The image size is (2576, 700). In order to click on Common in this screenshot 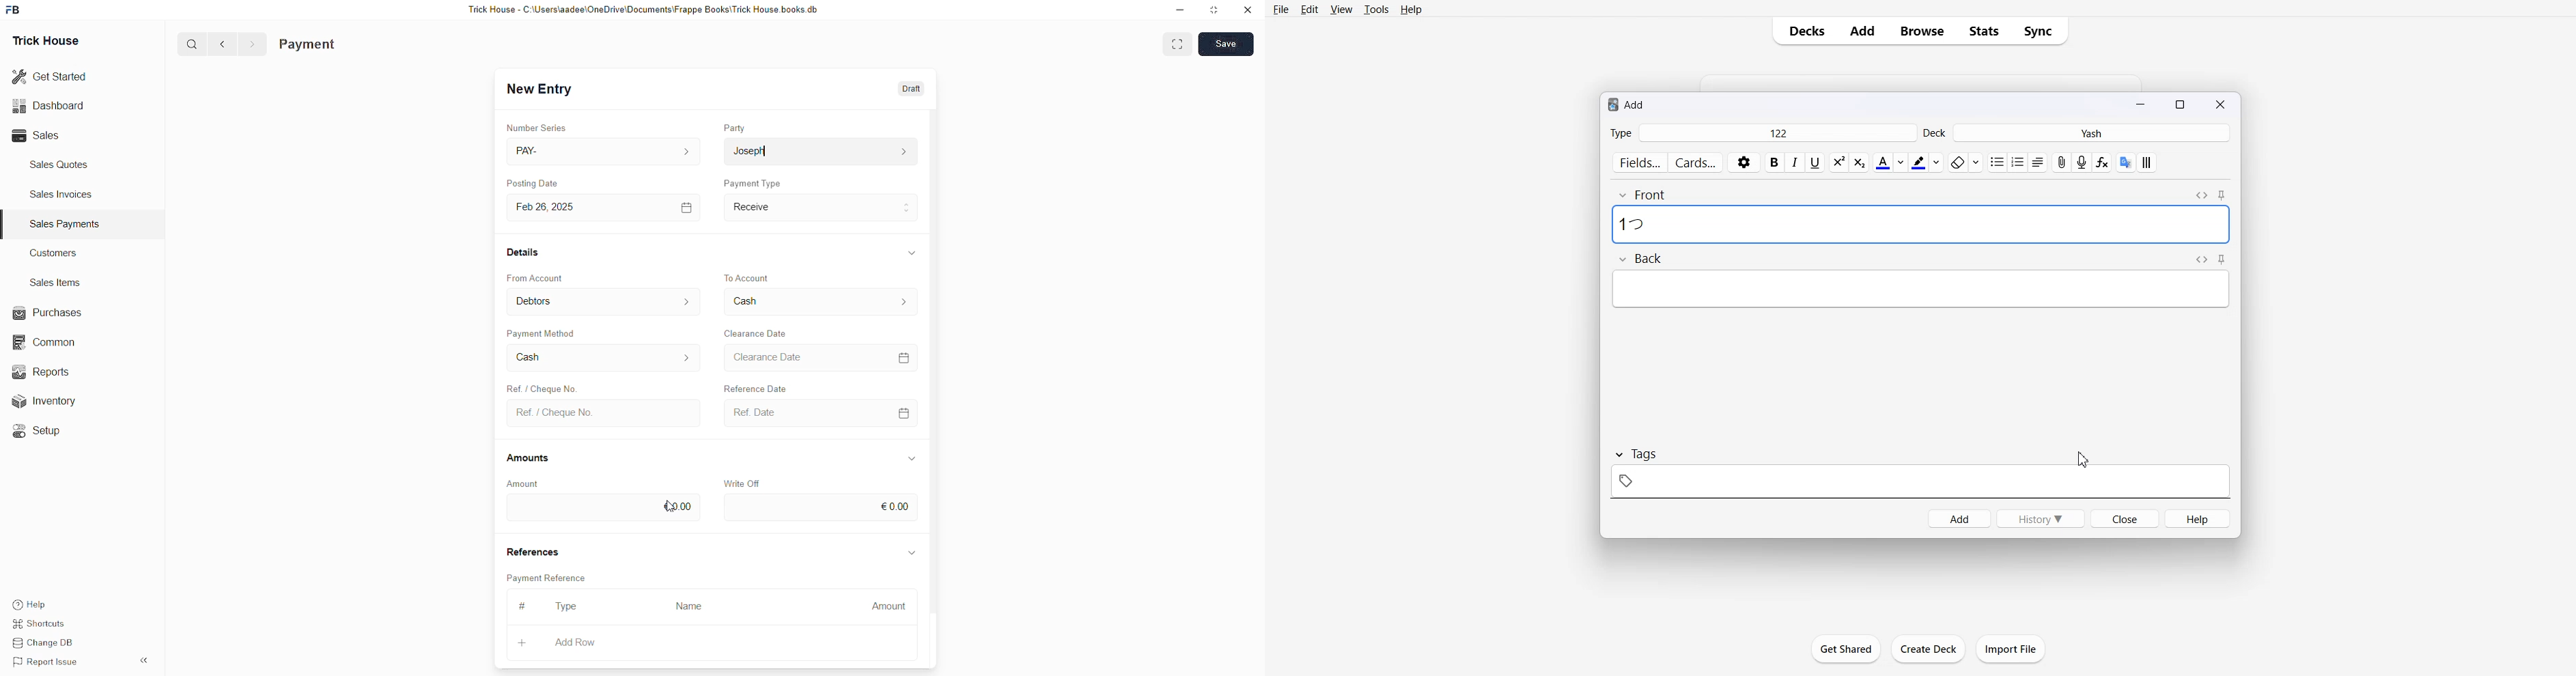, I will do `click(50, 343)`.